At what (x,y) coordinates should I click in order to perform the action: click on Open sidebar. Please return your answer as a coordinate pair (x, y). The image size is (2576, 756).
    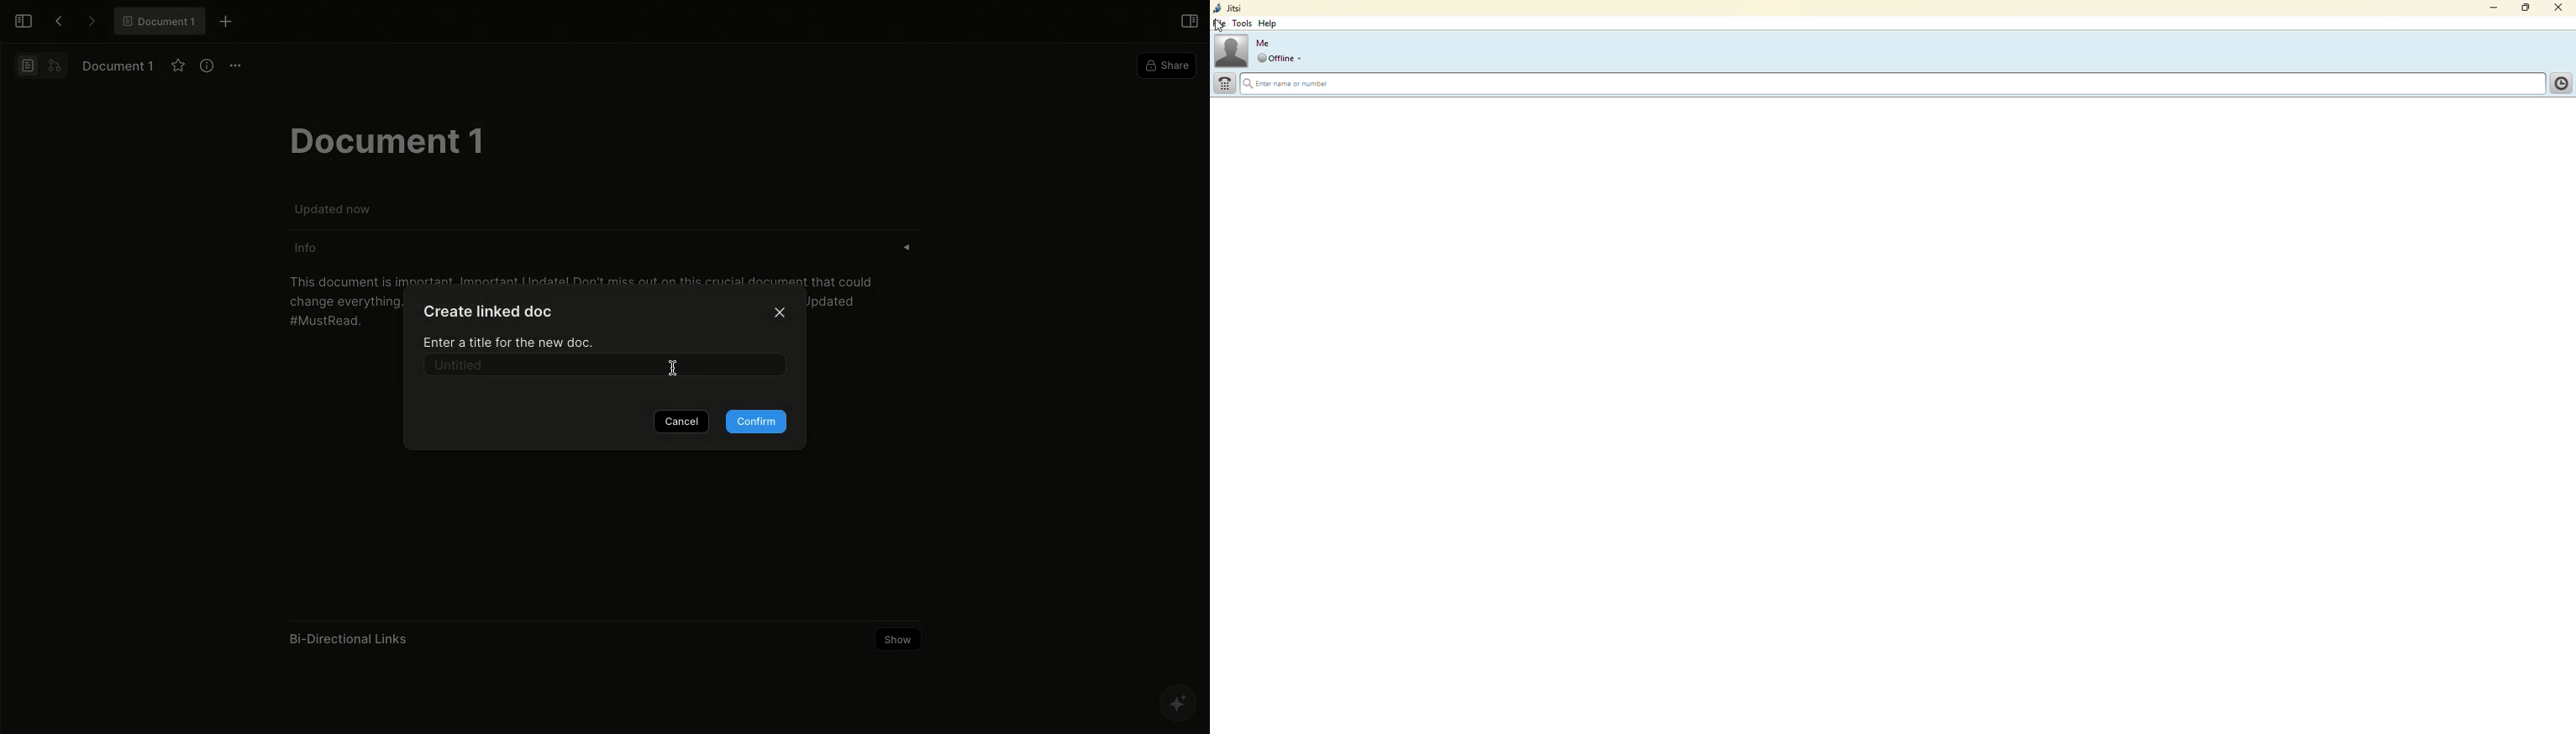
    Looking at the image, I should click on (24, 22).